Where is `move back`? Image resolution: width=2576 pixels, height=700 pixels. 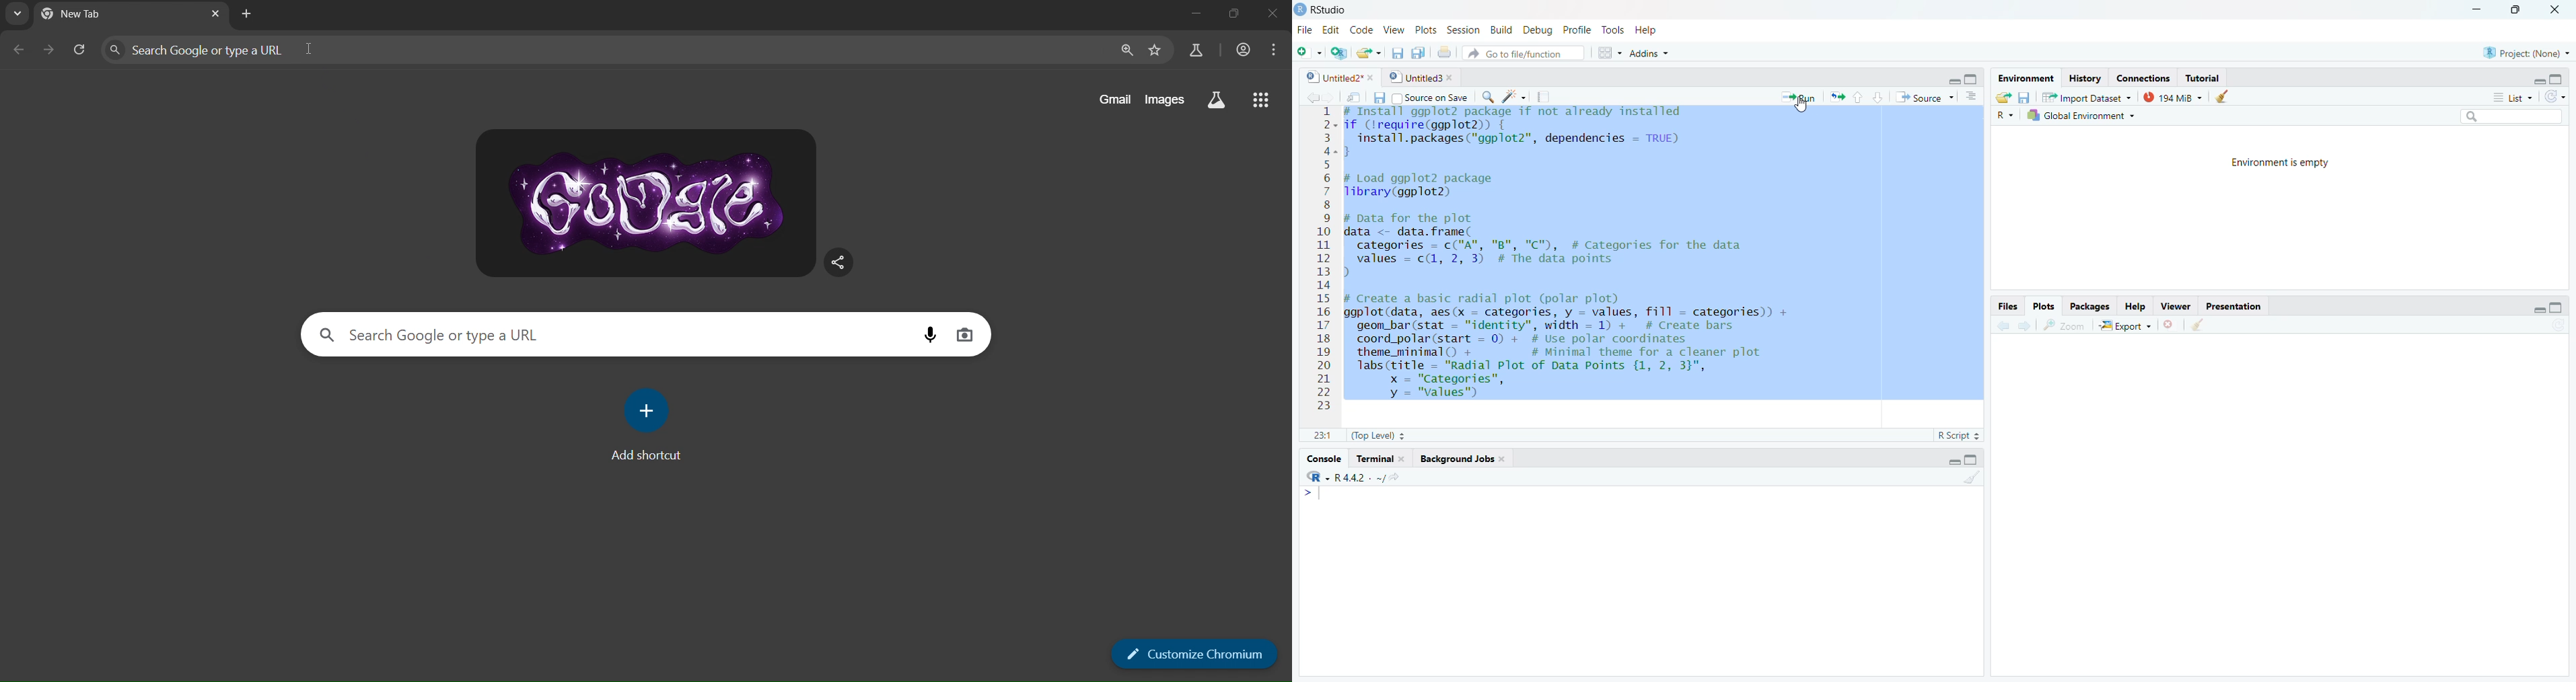
move back is located at coordinates (2004, 325).